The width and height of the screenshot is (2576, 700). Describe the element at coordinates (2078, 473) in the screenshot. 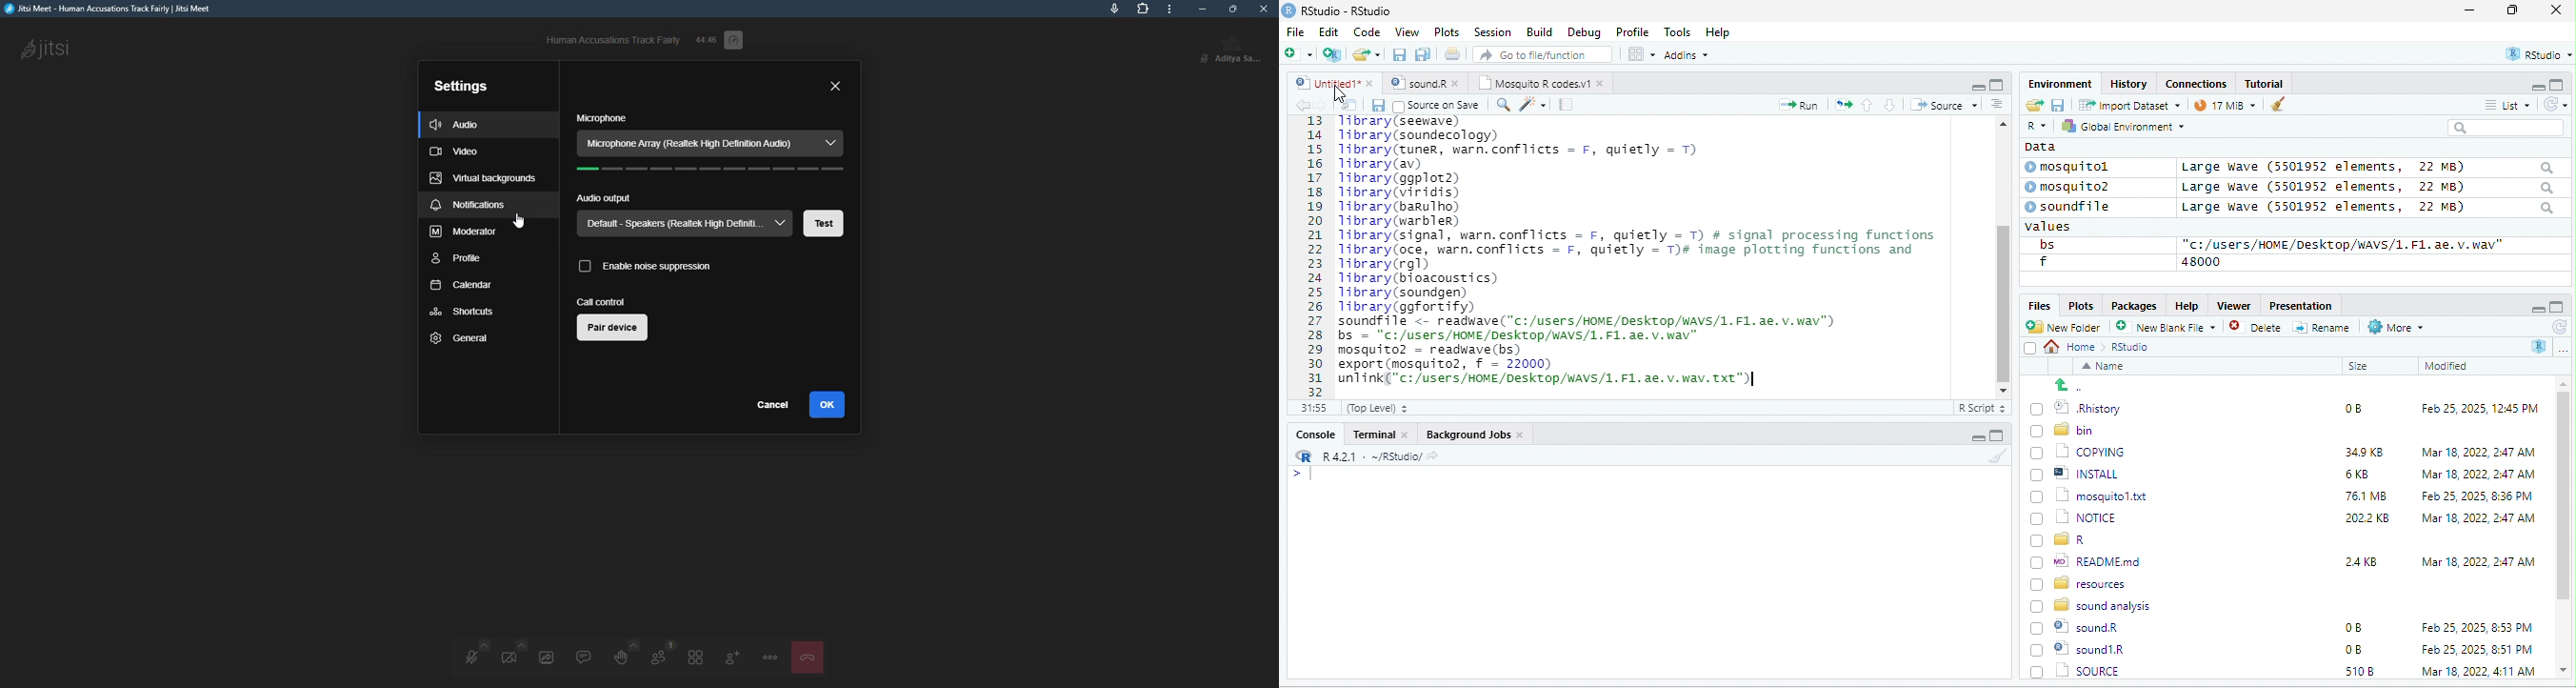

I see `| @] INSTALL` at that location.